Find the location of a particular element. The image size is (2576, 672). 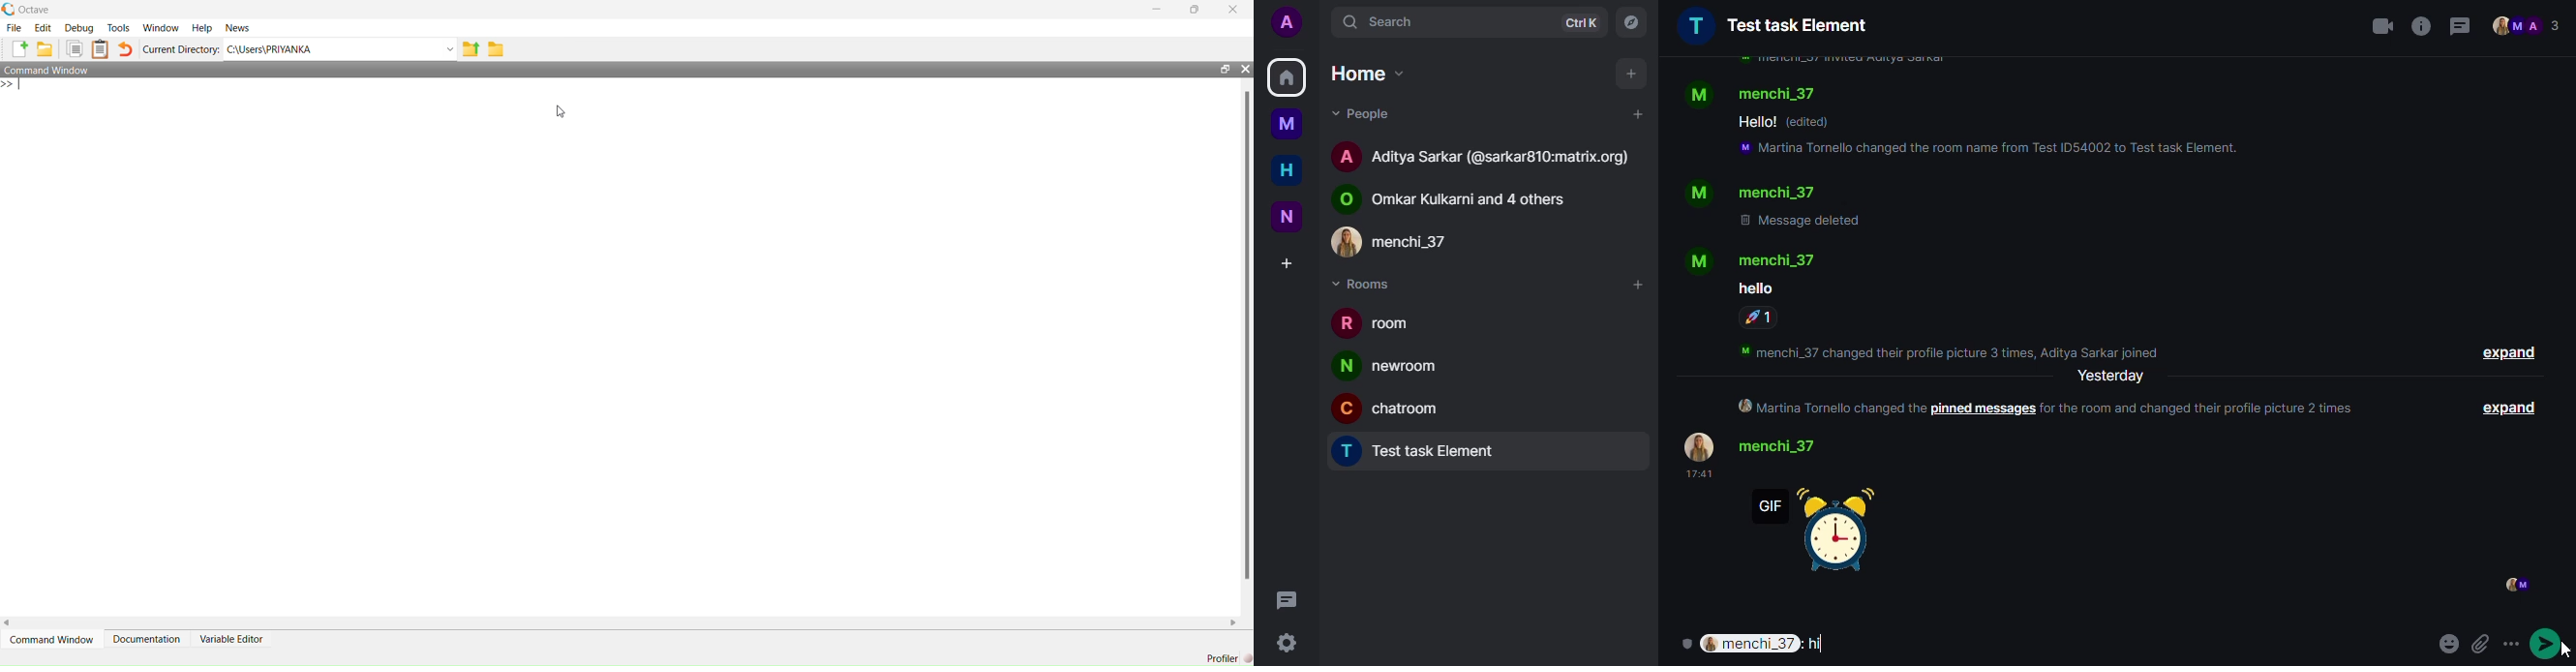

close is located at coordinates (1245, 69).